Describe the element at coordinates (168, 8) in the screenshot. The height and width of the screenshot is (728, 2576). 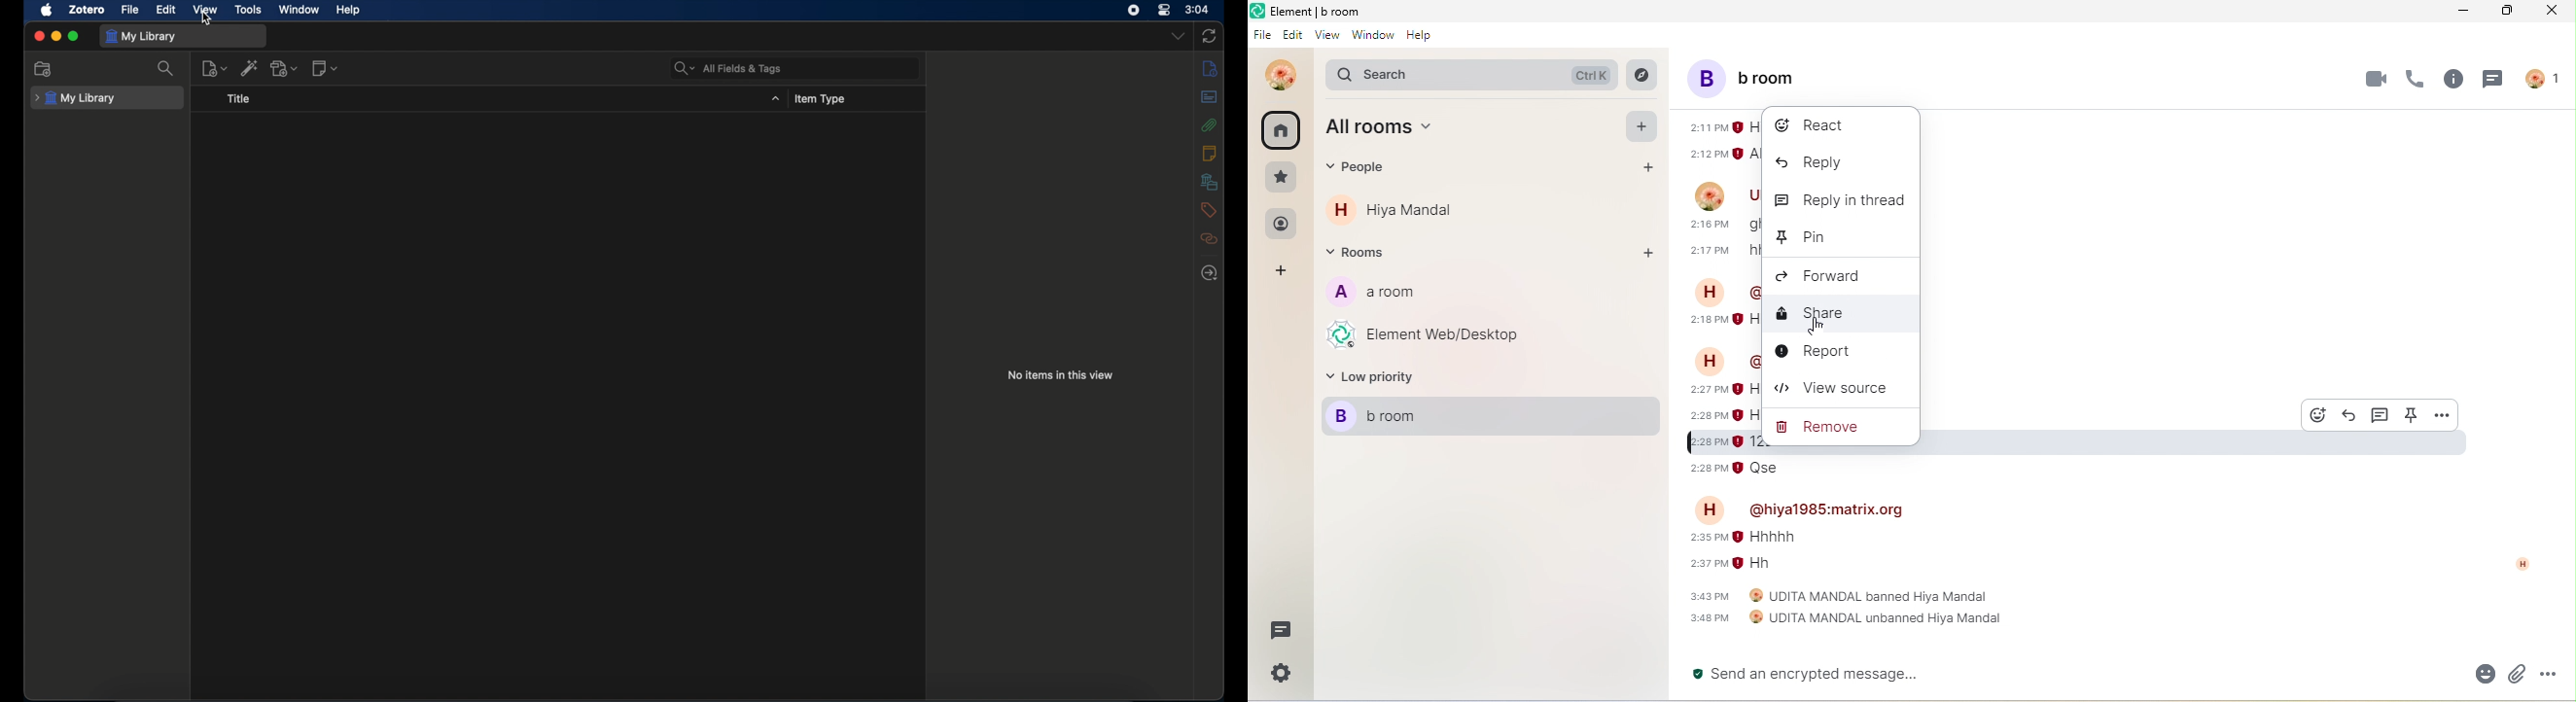
I see `edit` at that location.